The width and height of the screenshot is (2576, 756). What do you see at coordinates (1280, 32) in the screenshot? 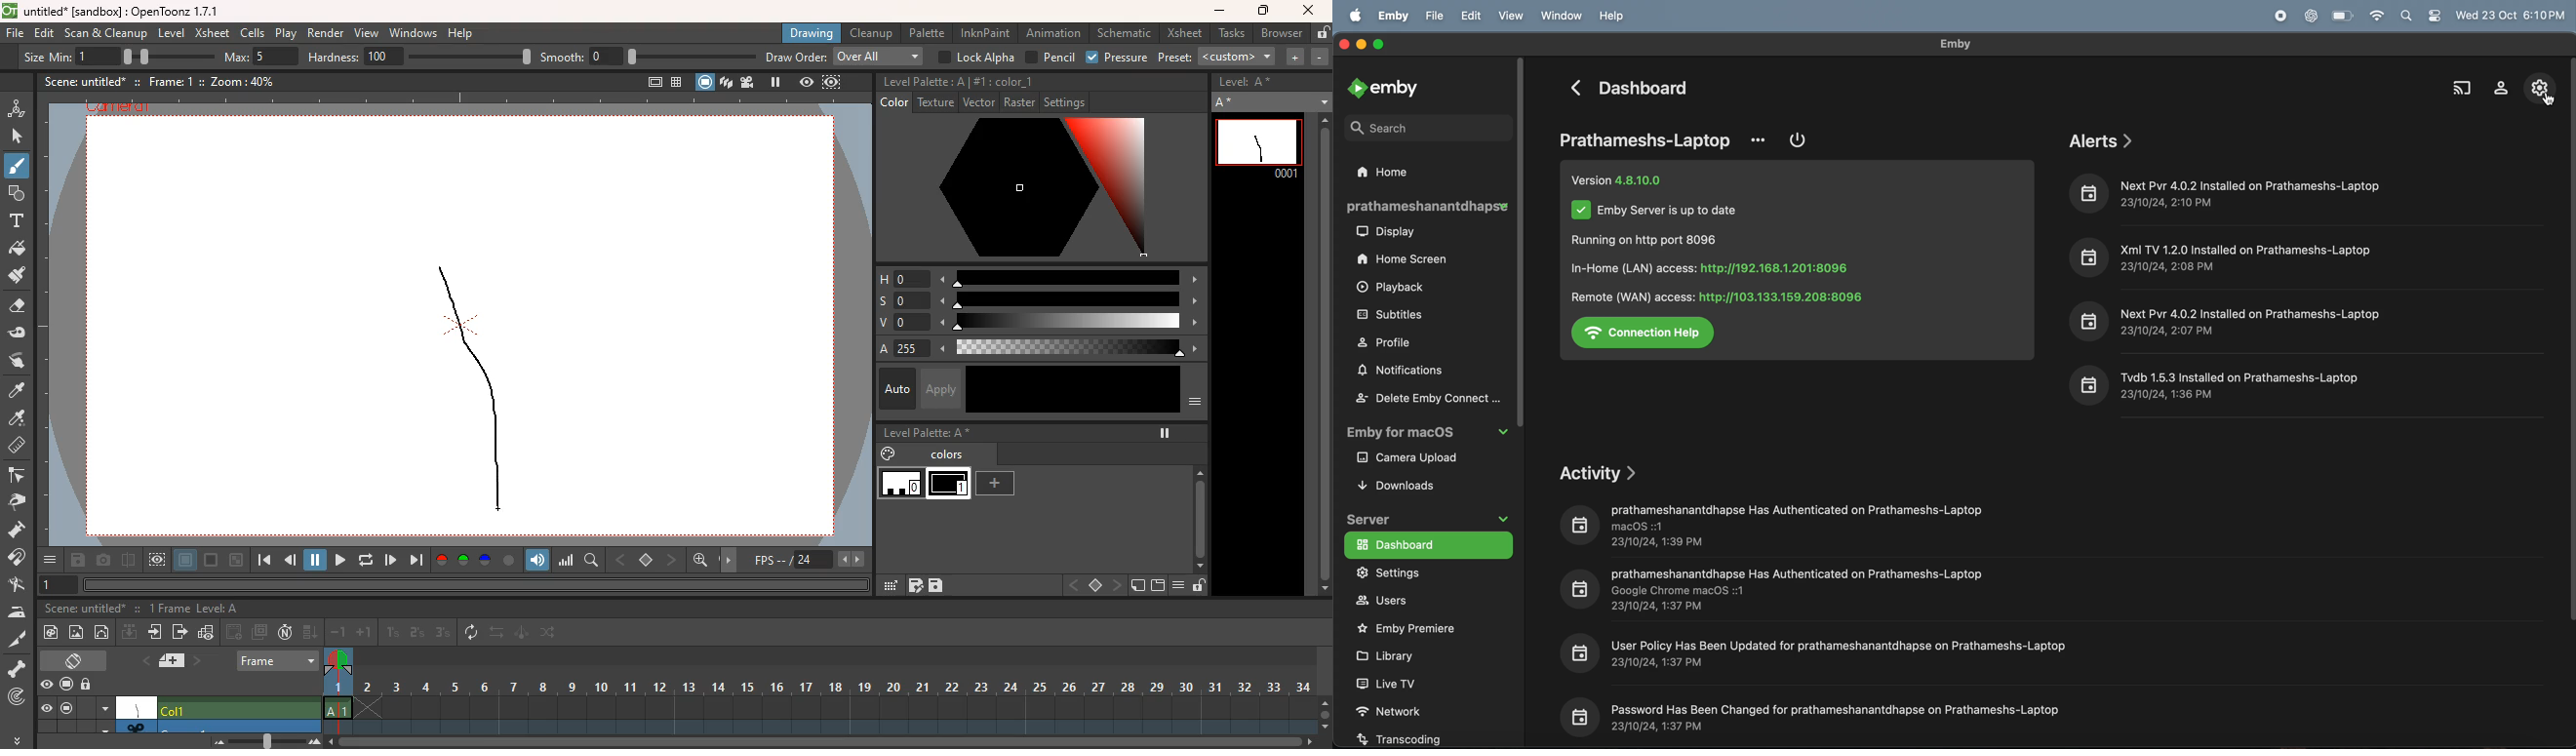
I see `browser` at bounding box center [1280, 32].